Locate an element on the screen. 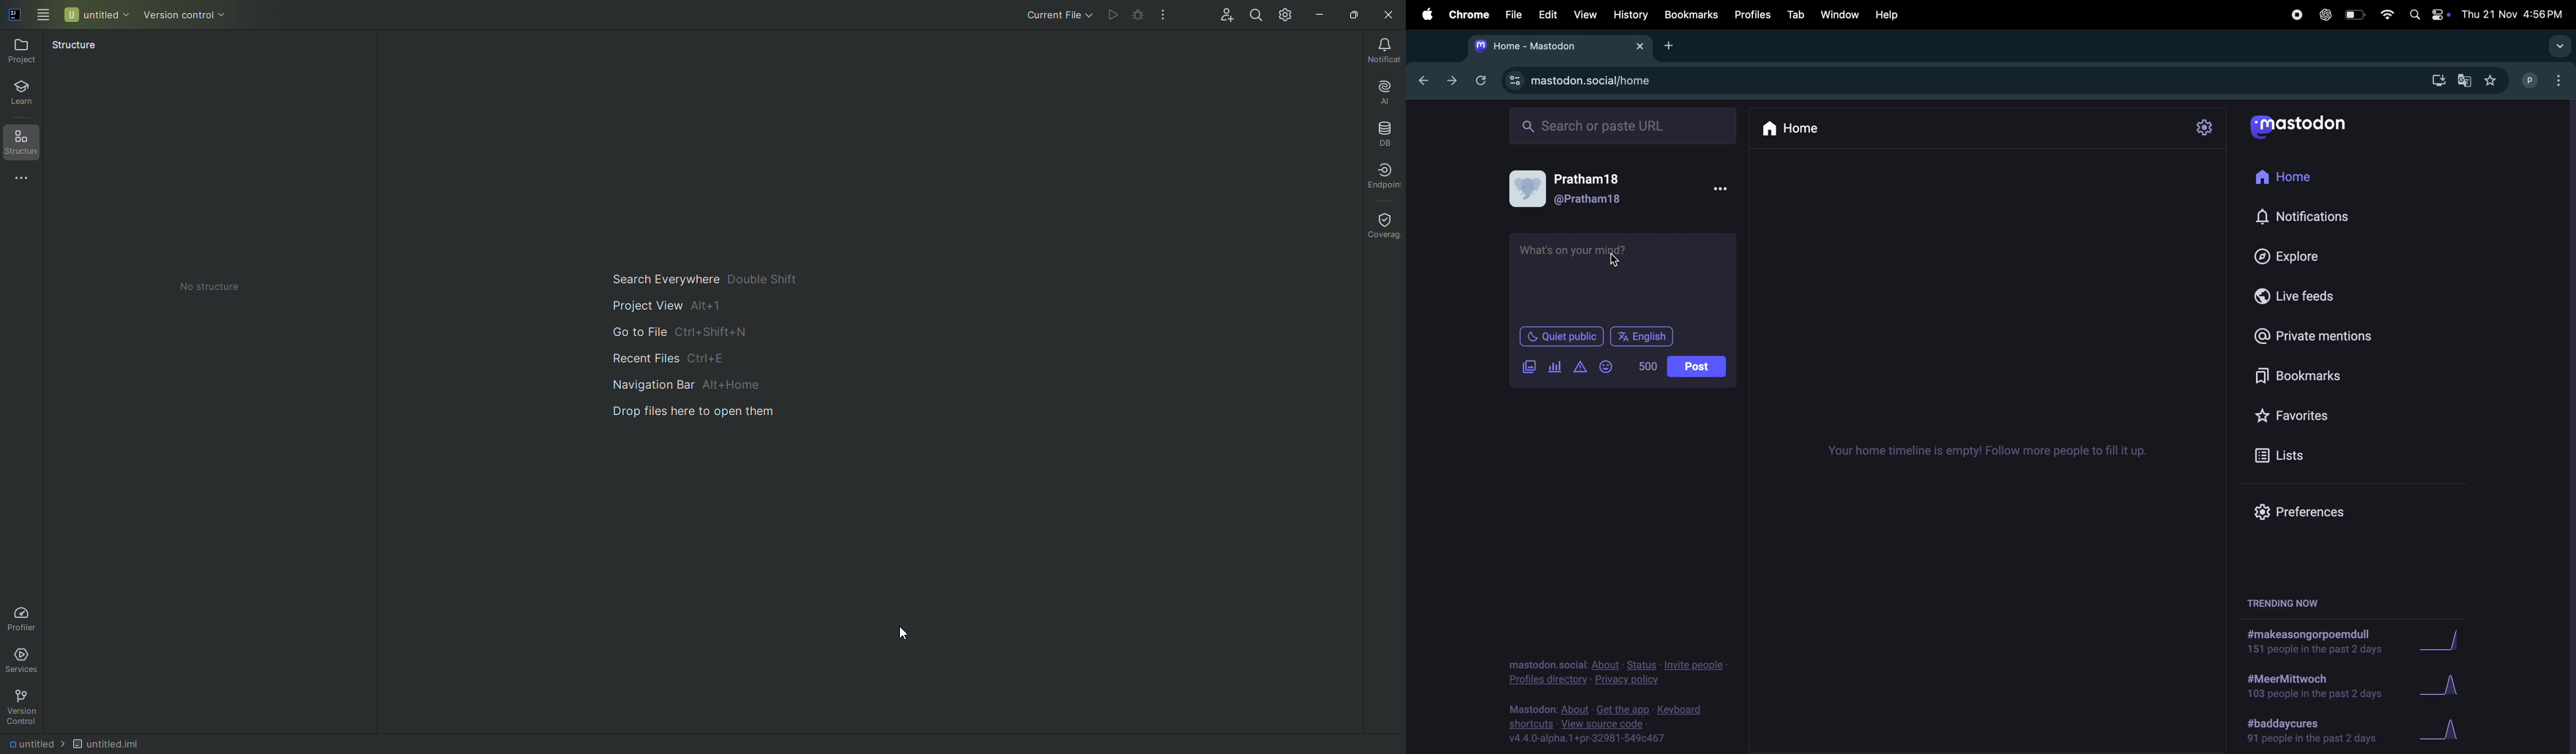 The width and height of the screenshot is (2576, 756). add pole is located at coordinates (1555, 368).